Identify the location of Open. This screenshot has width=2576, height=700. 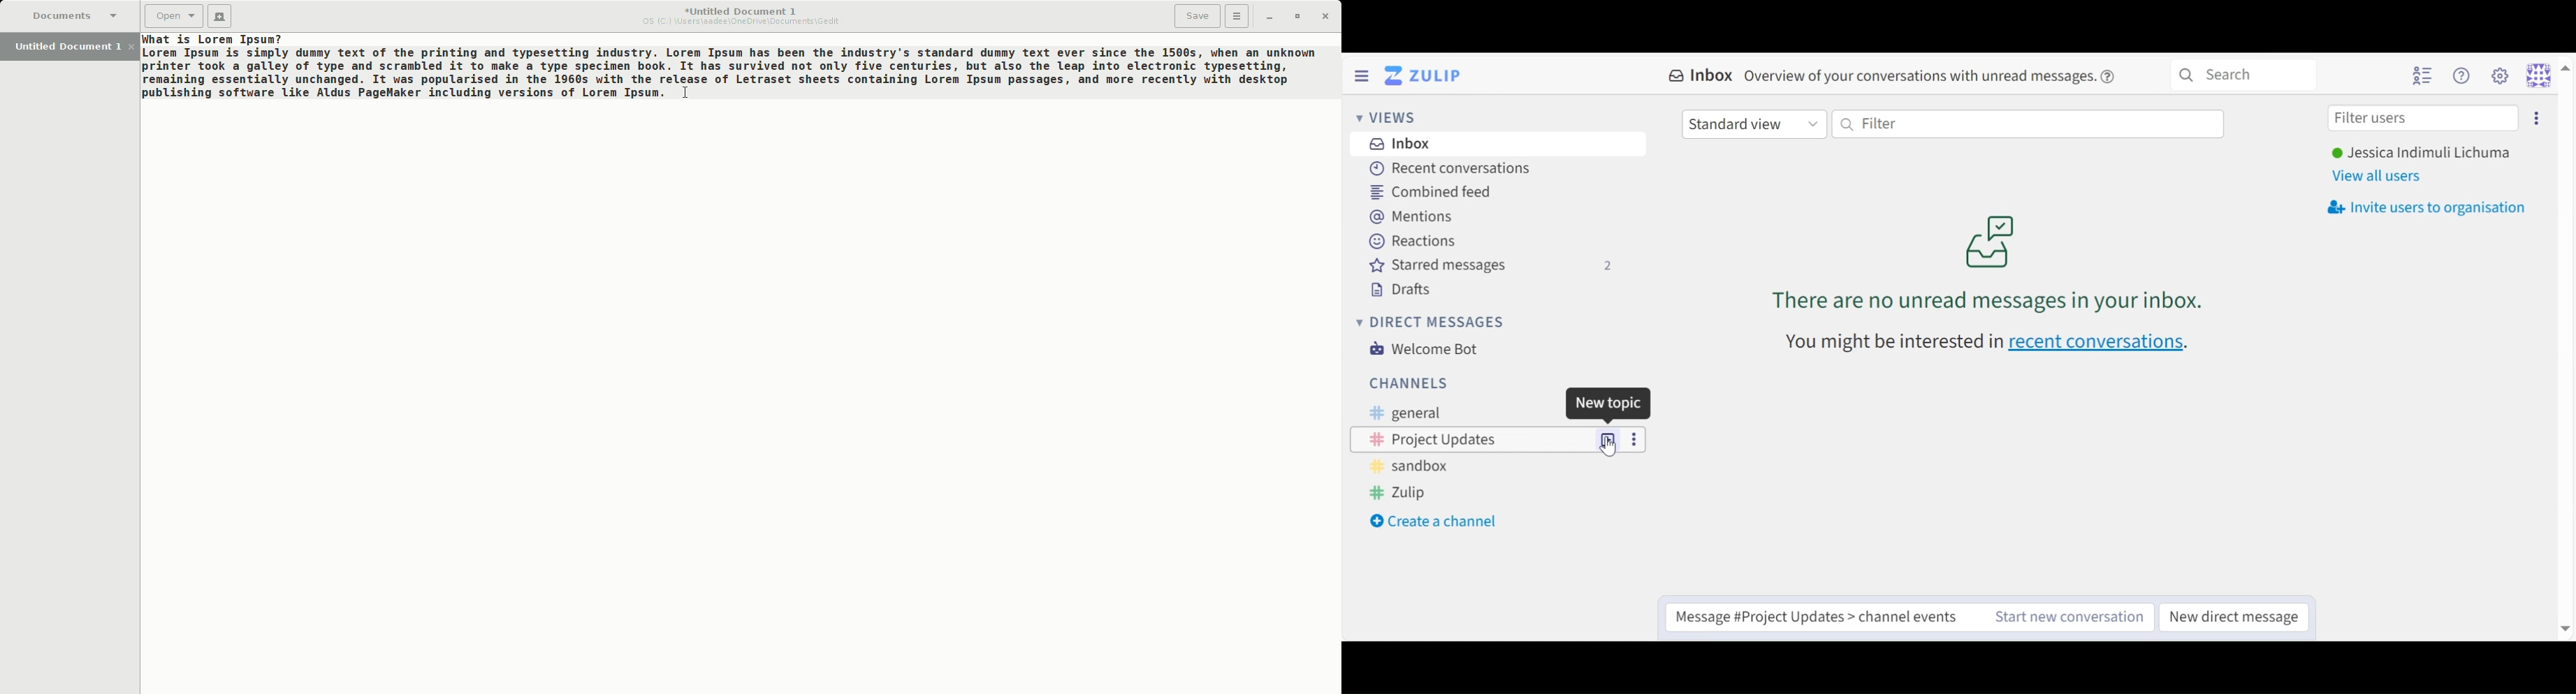
(174, 16).